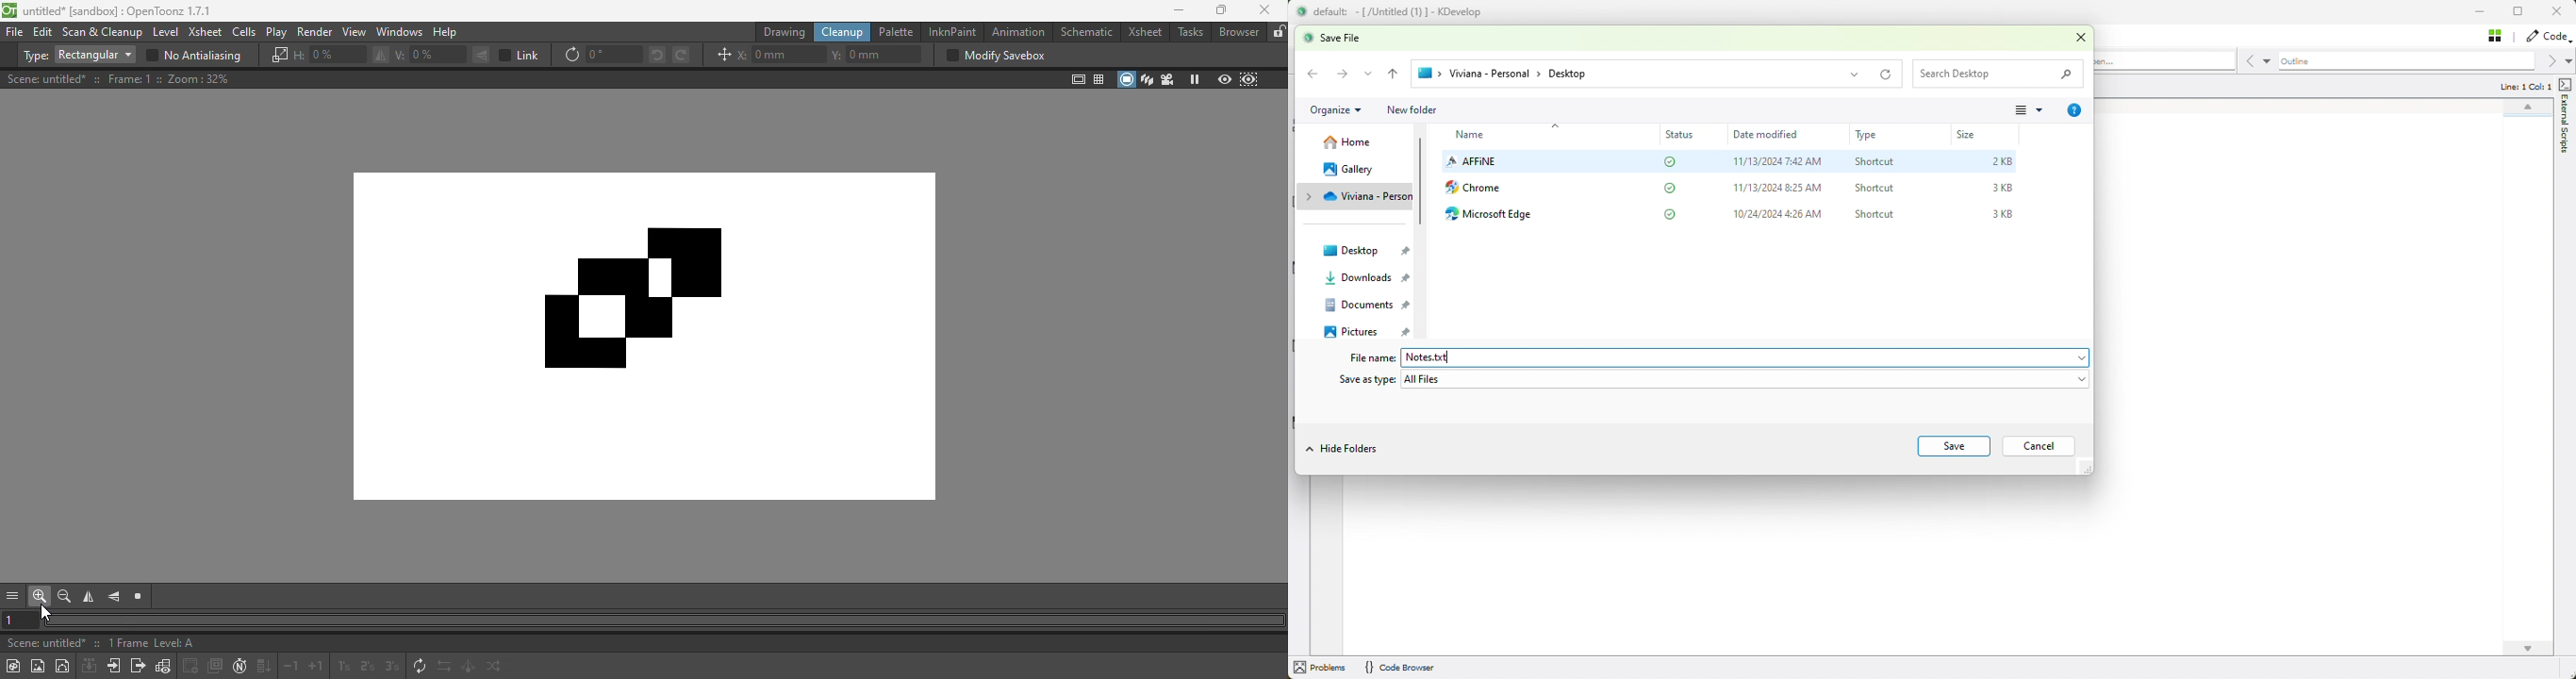 The height and width of the screenshot is (700, 2576). Describe the element at coordinates (206, 32) in the screenshot. I see `Xsheet` at that location.